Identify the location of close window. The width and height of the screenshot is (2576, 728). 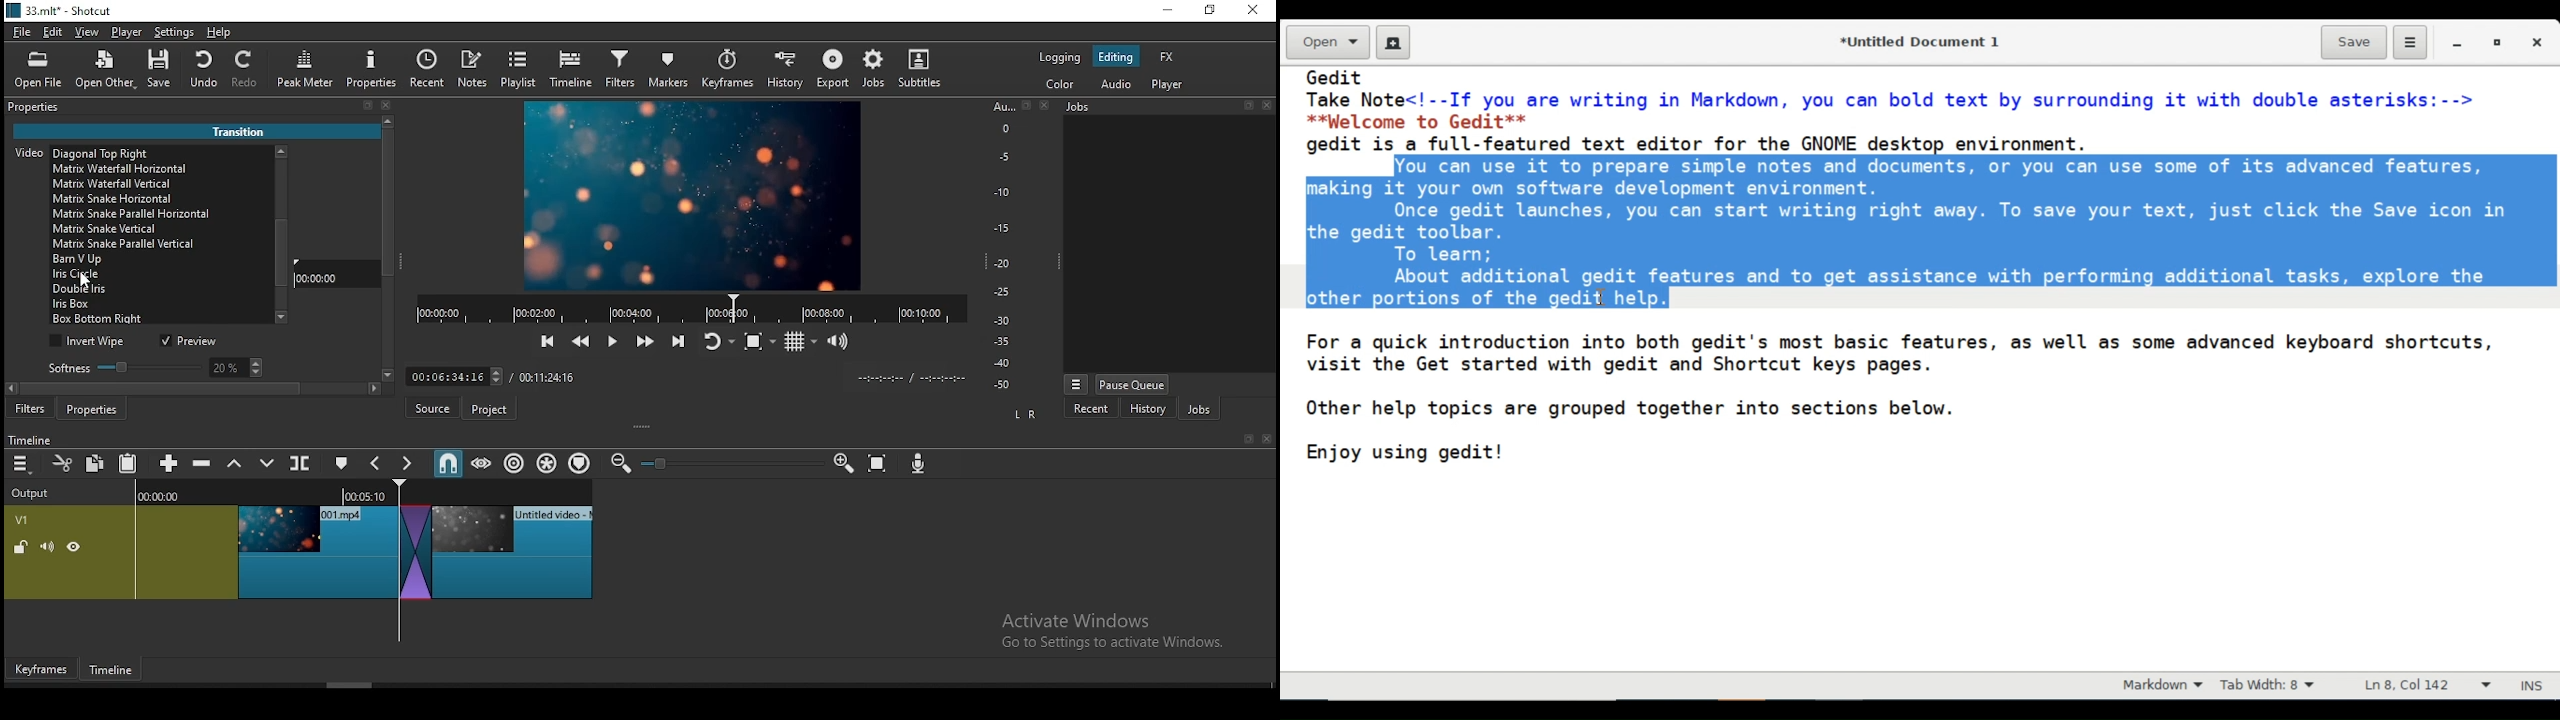
(1252, 11).